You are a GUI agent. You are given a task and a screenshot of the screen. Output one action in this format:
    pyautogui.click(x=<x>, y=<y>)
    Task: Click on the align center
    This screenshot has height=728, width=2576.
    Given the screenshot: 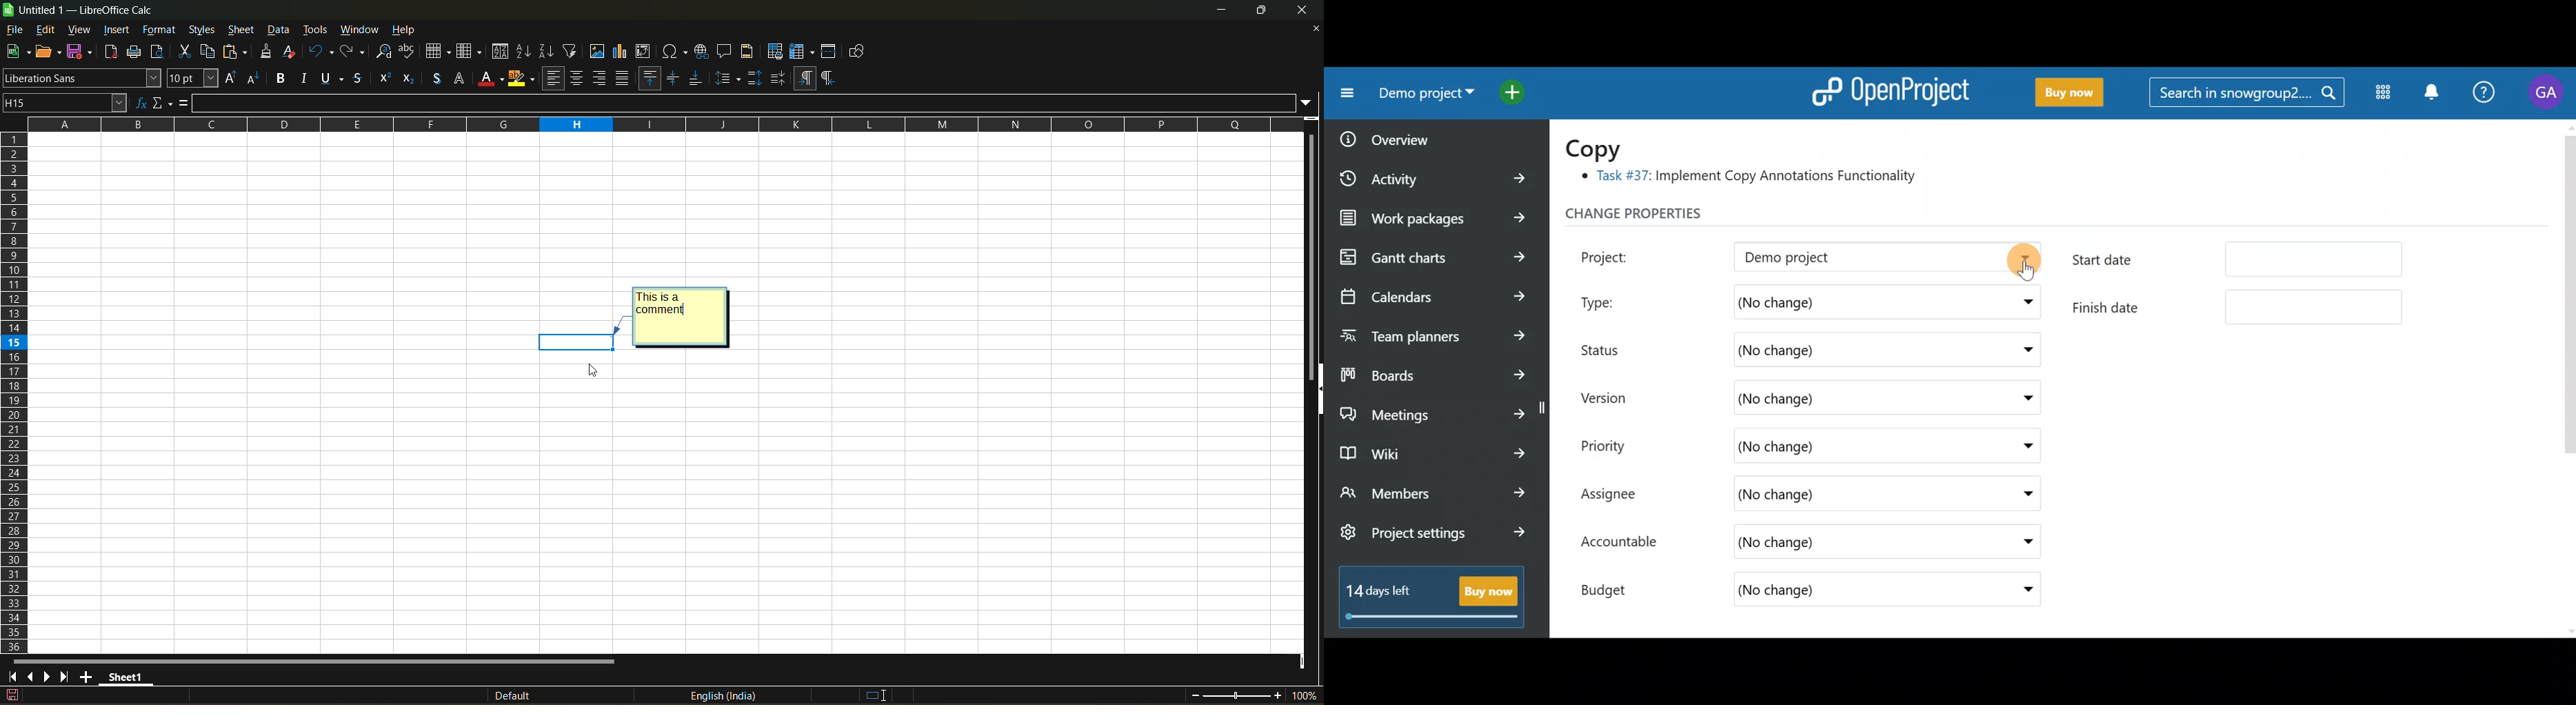 What is the action you would take?
    pyautogui.click(x=406, y=78)
    